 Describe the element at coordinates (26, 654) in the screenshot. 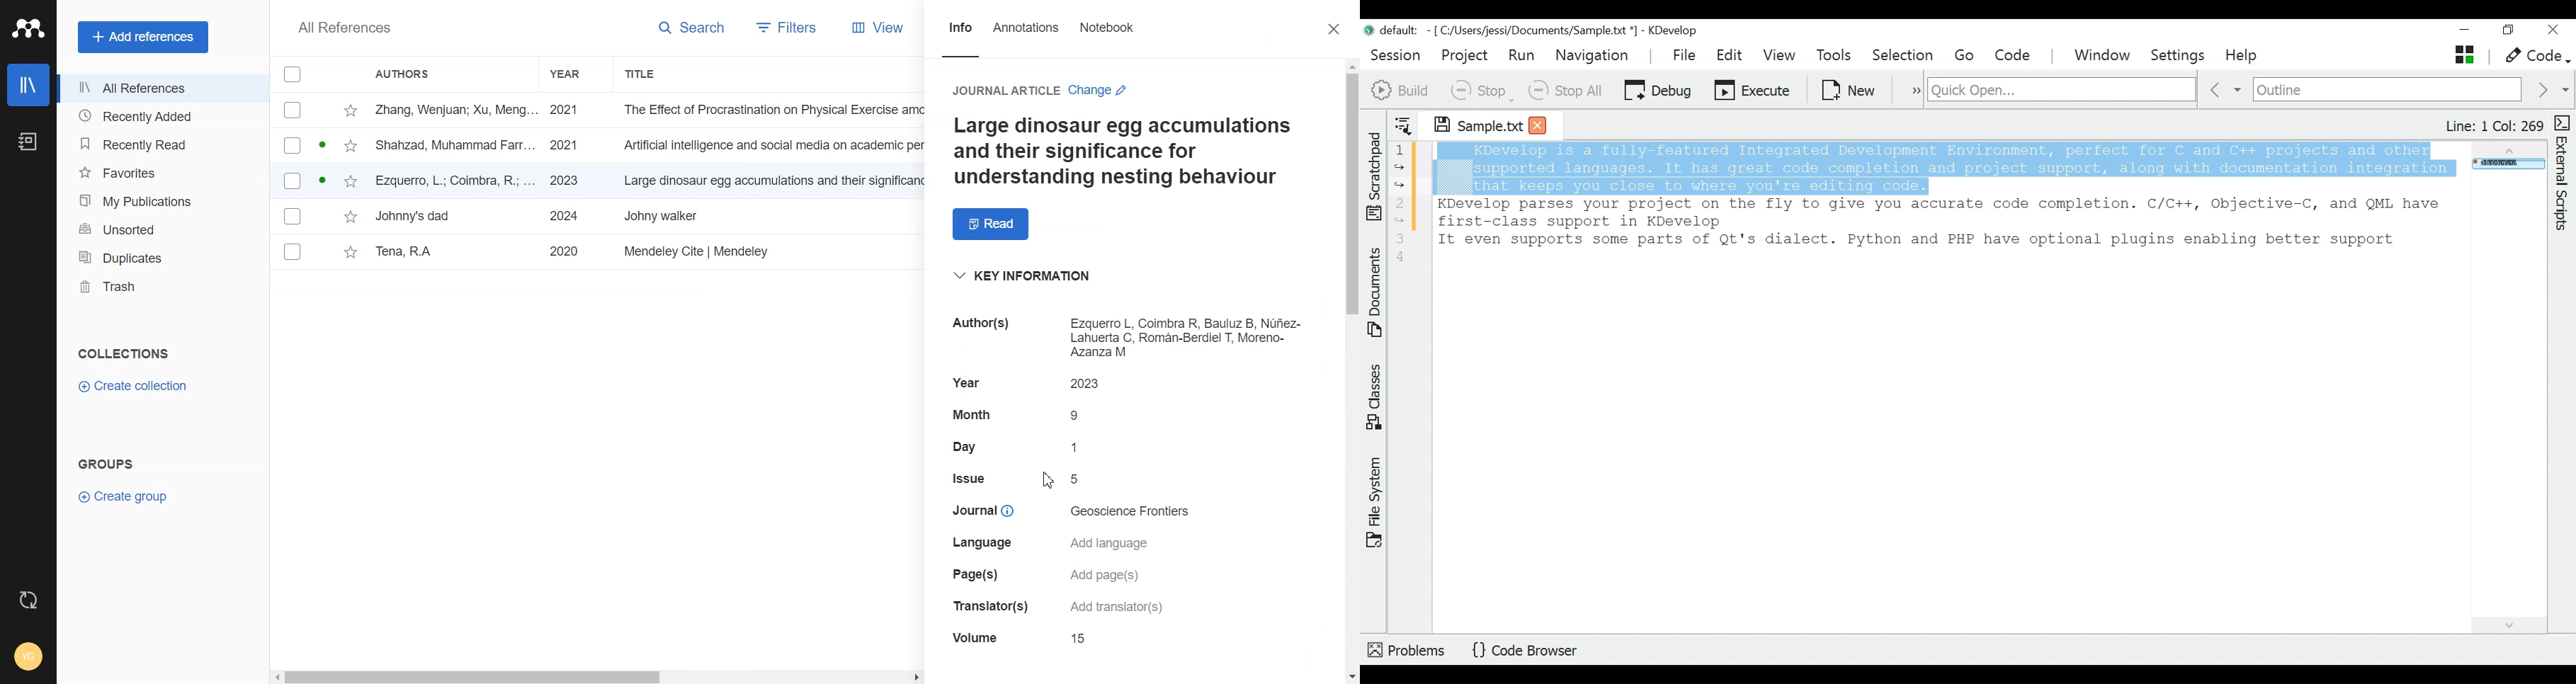

I see `Account` at that location.